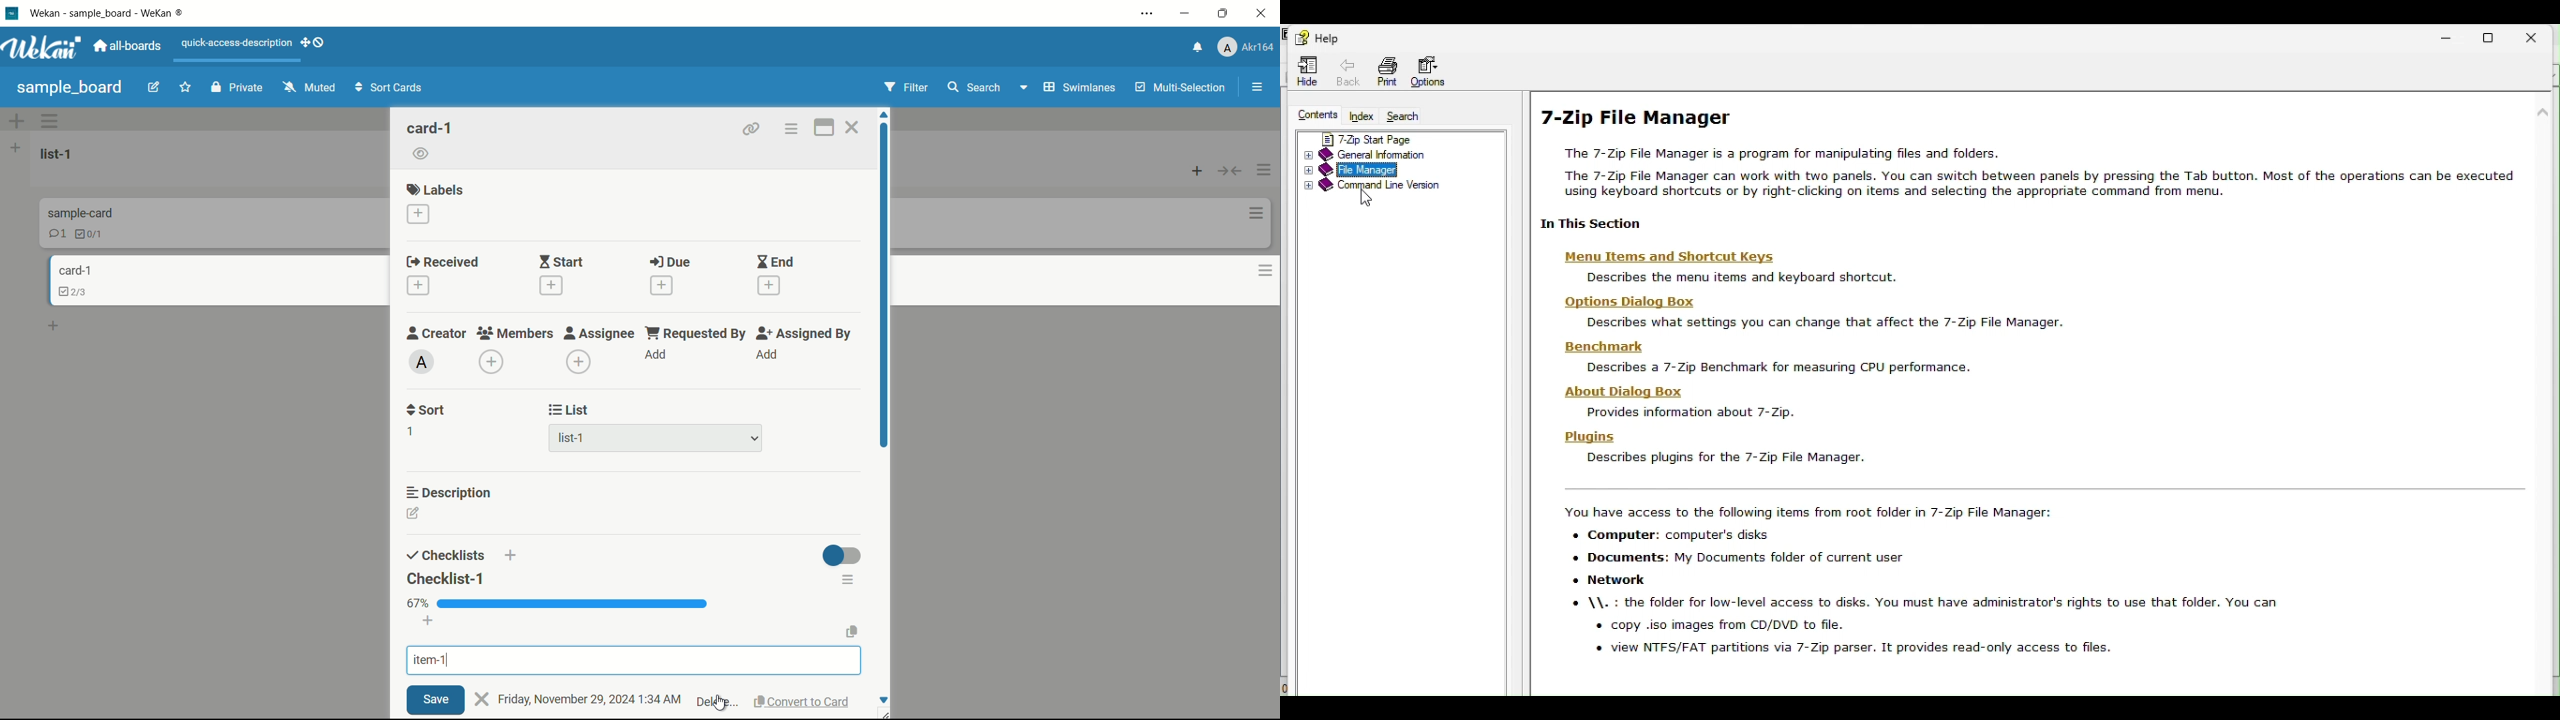 This screenshot has width=2576, height=728. What do you see at coordinates (483, 698) in the screenshot?
I see `close` at bounding box center [483, 698].